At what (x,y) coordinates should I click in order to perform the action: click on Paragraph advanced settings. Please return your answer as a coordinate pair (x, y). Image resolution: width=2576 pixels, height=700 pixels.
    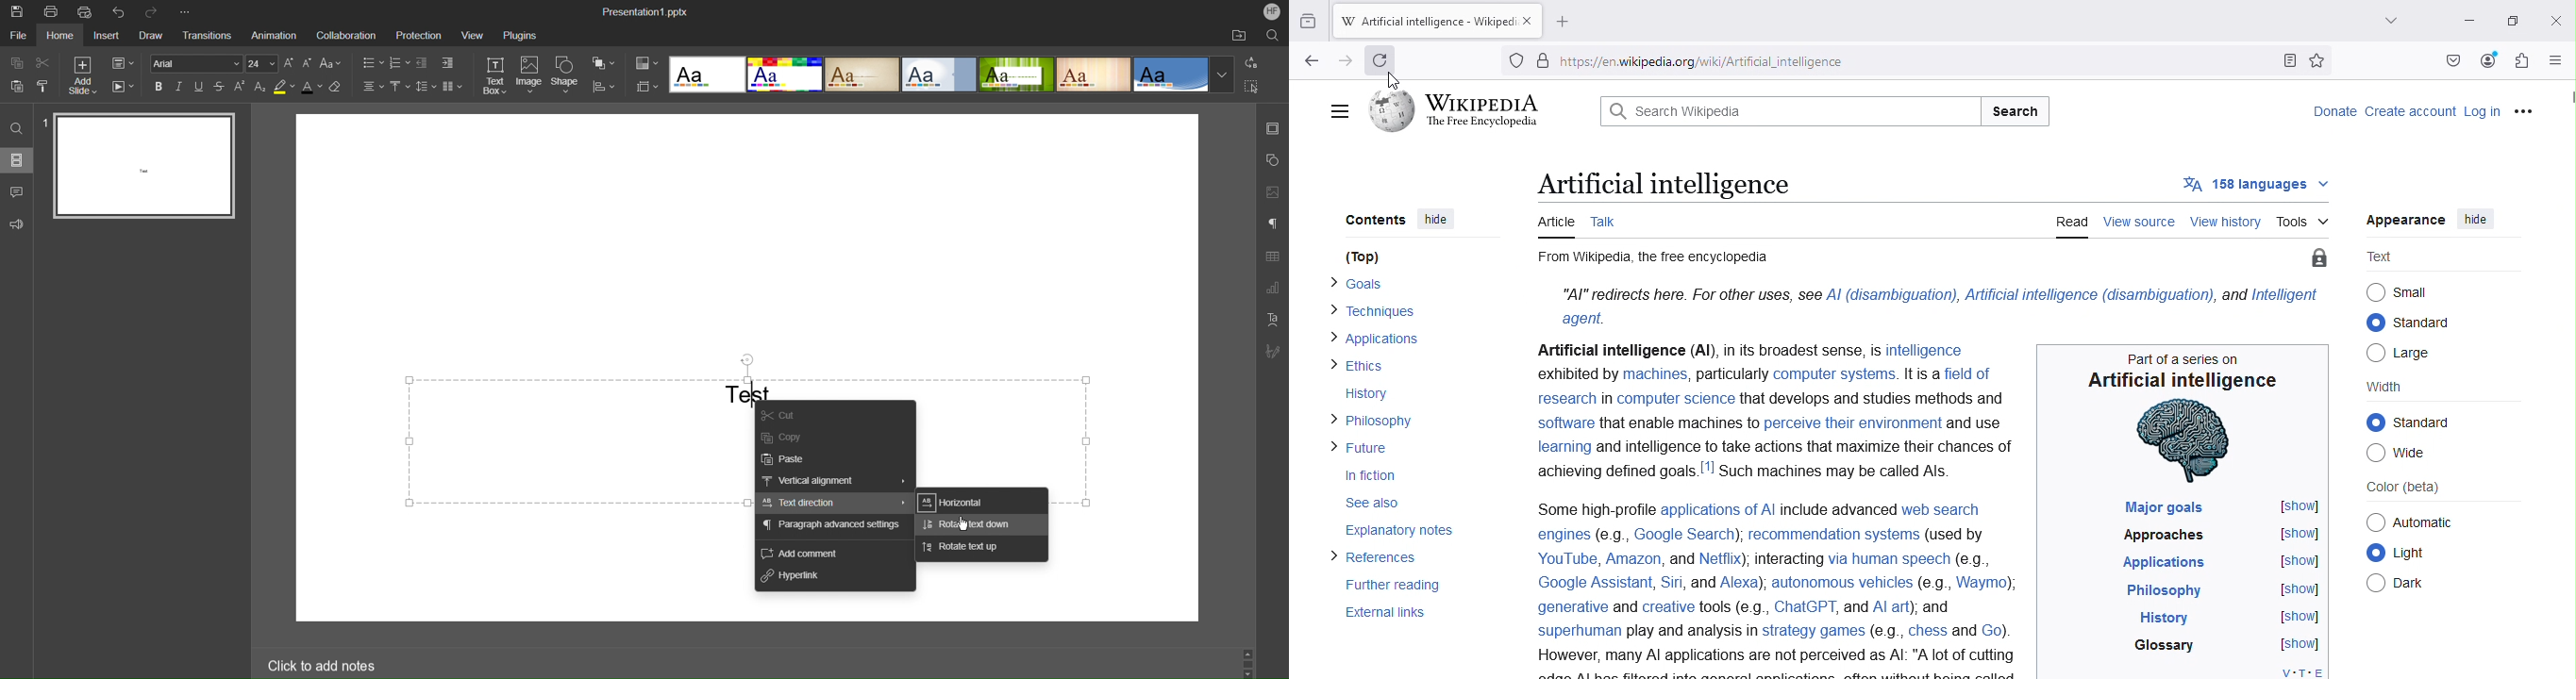
    Looking at the image, I should click on (832, 529).